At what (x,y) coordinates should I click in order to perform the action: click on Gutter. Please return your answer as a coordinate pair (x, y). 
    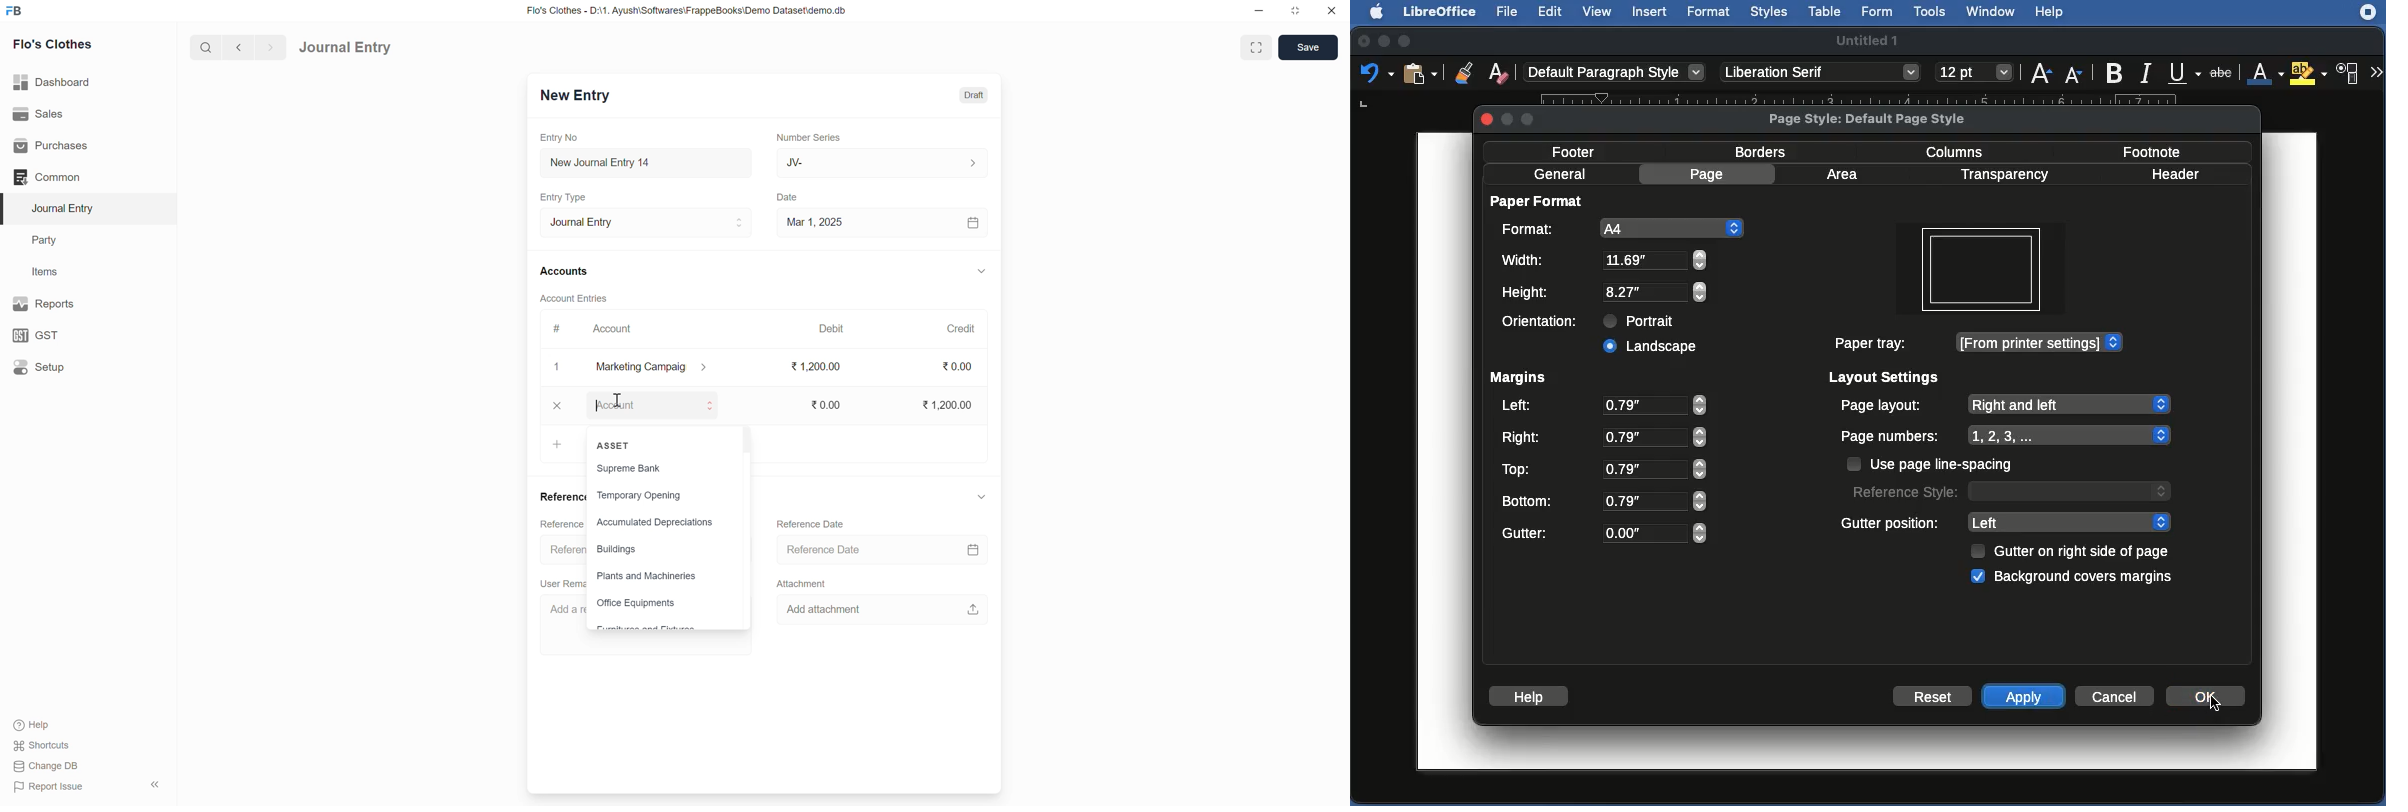
    Looking at the image, I should click on (1527, 534).